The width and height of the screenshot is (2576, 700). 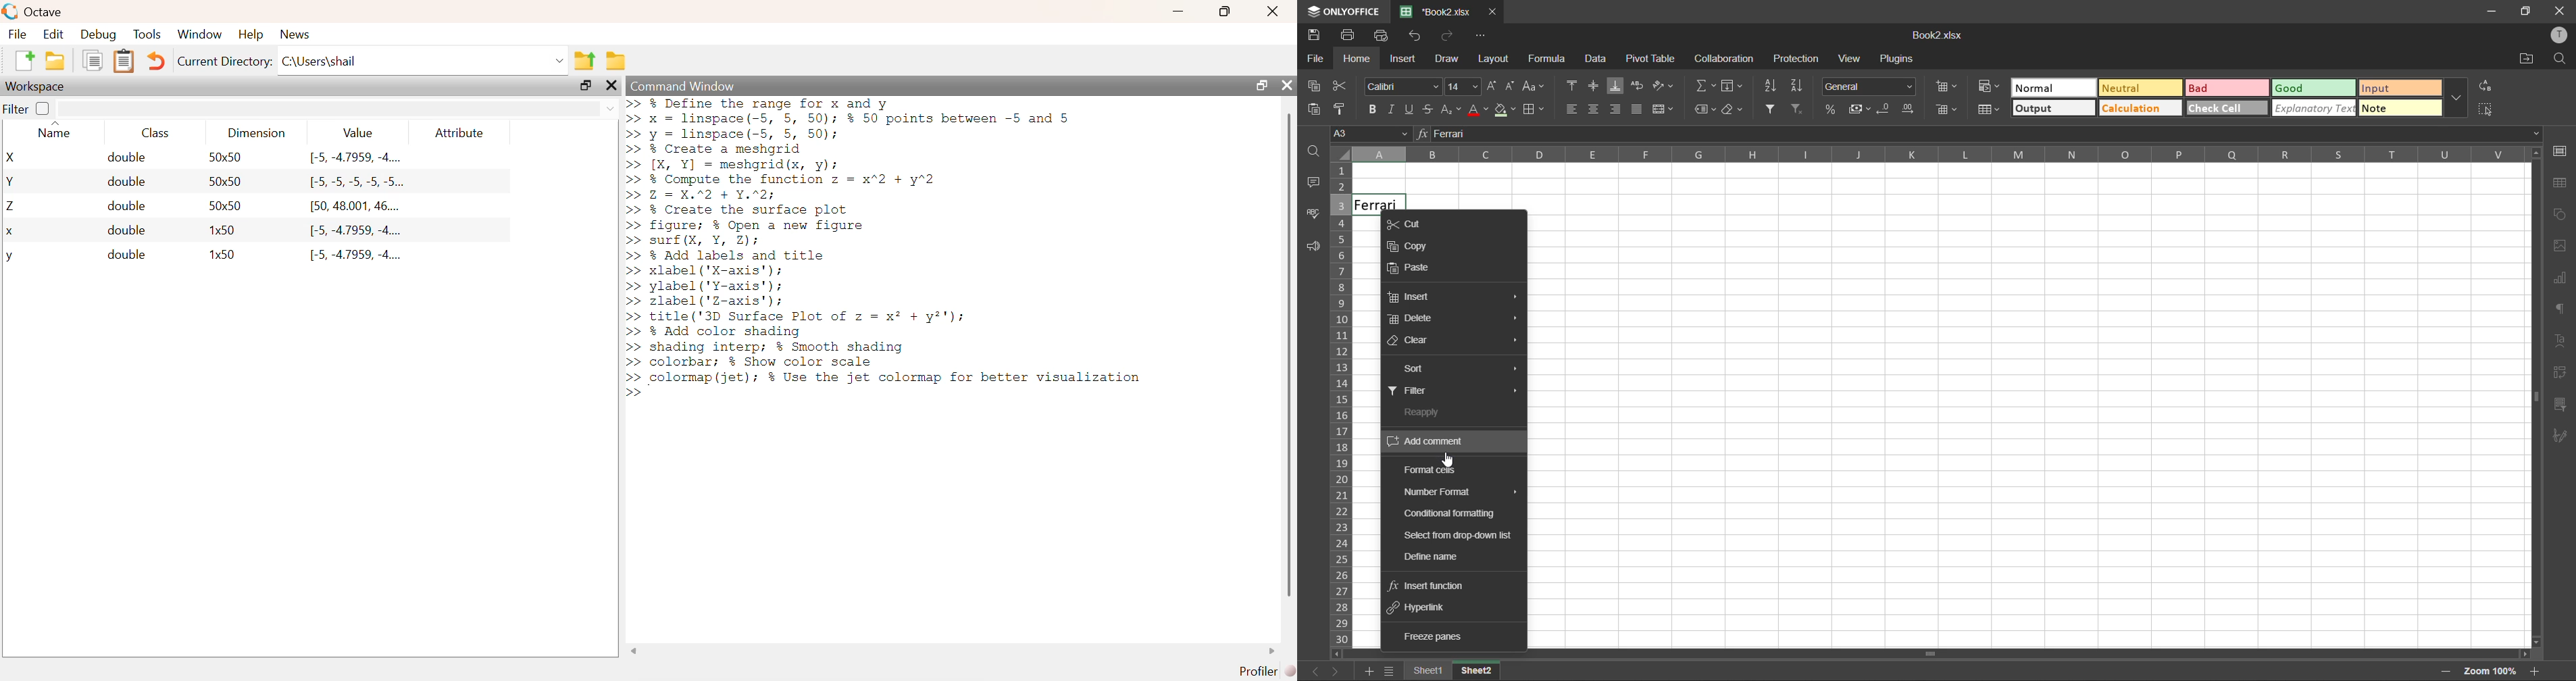 What do you see at coordinates (616, 61) in the screenshot?
I see `Folder` at bounding box center [616, 61].